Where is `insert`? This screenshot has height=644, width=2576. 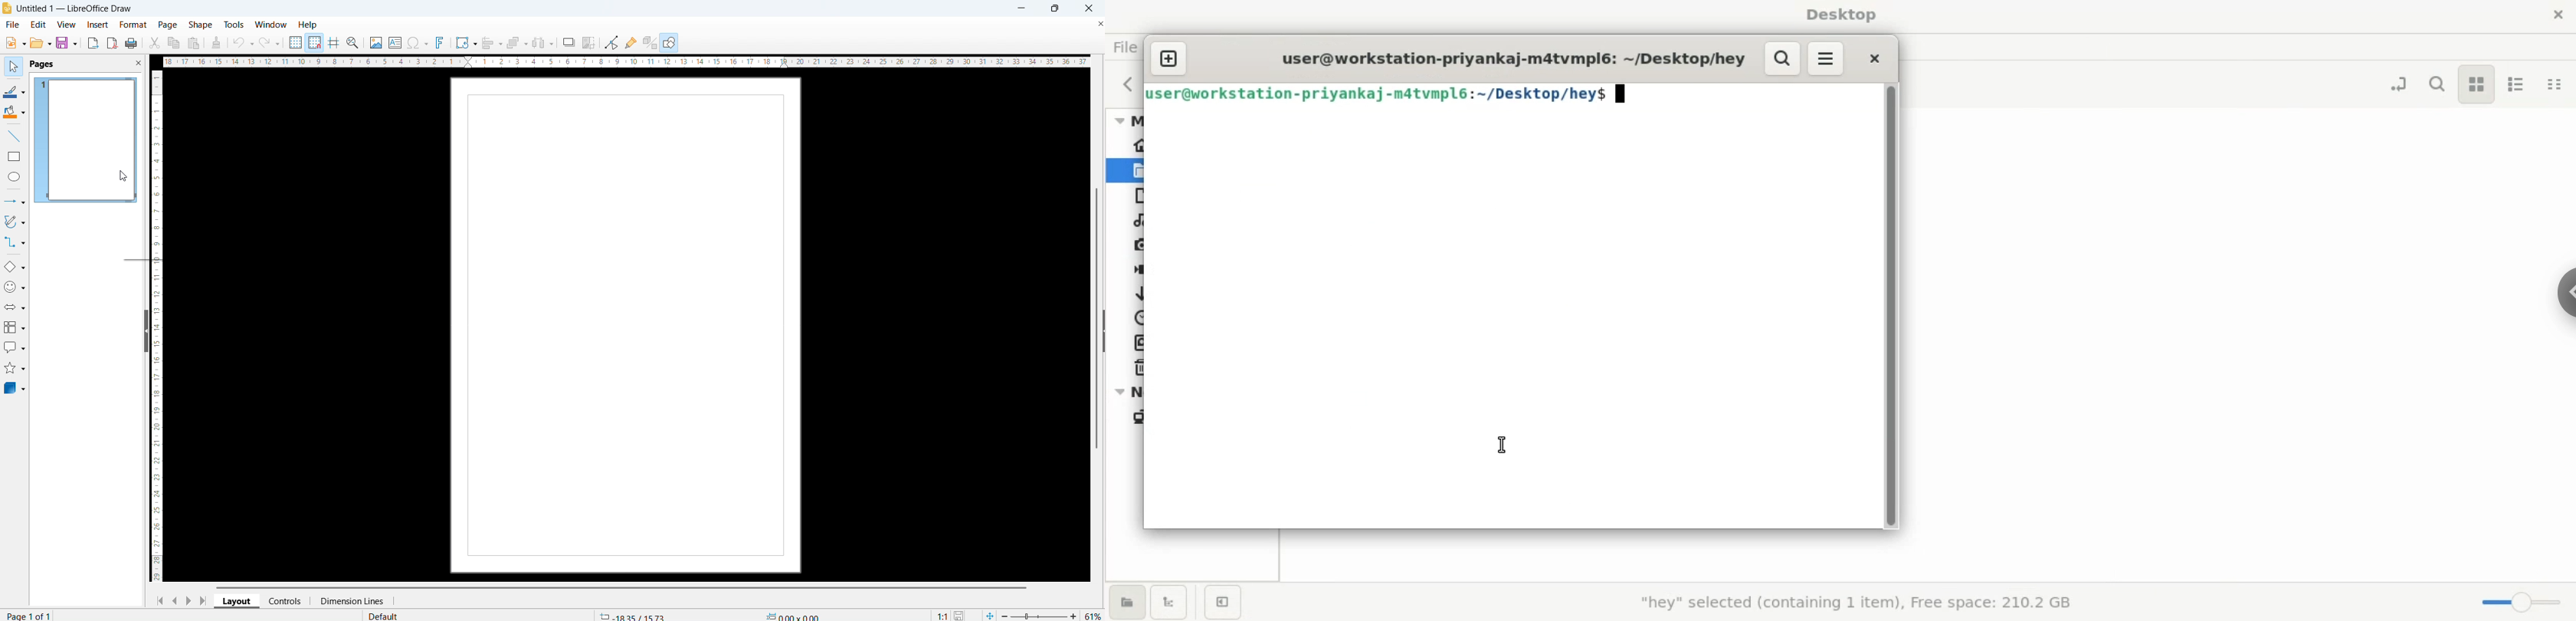
insert is located at coordinates (97, 25).